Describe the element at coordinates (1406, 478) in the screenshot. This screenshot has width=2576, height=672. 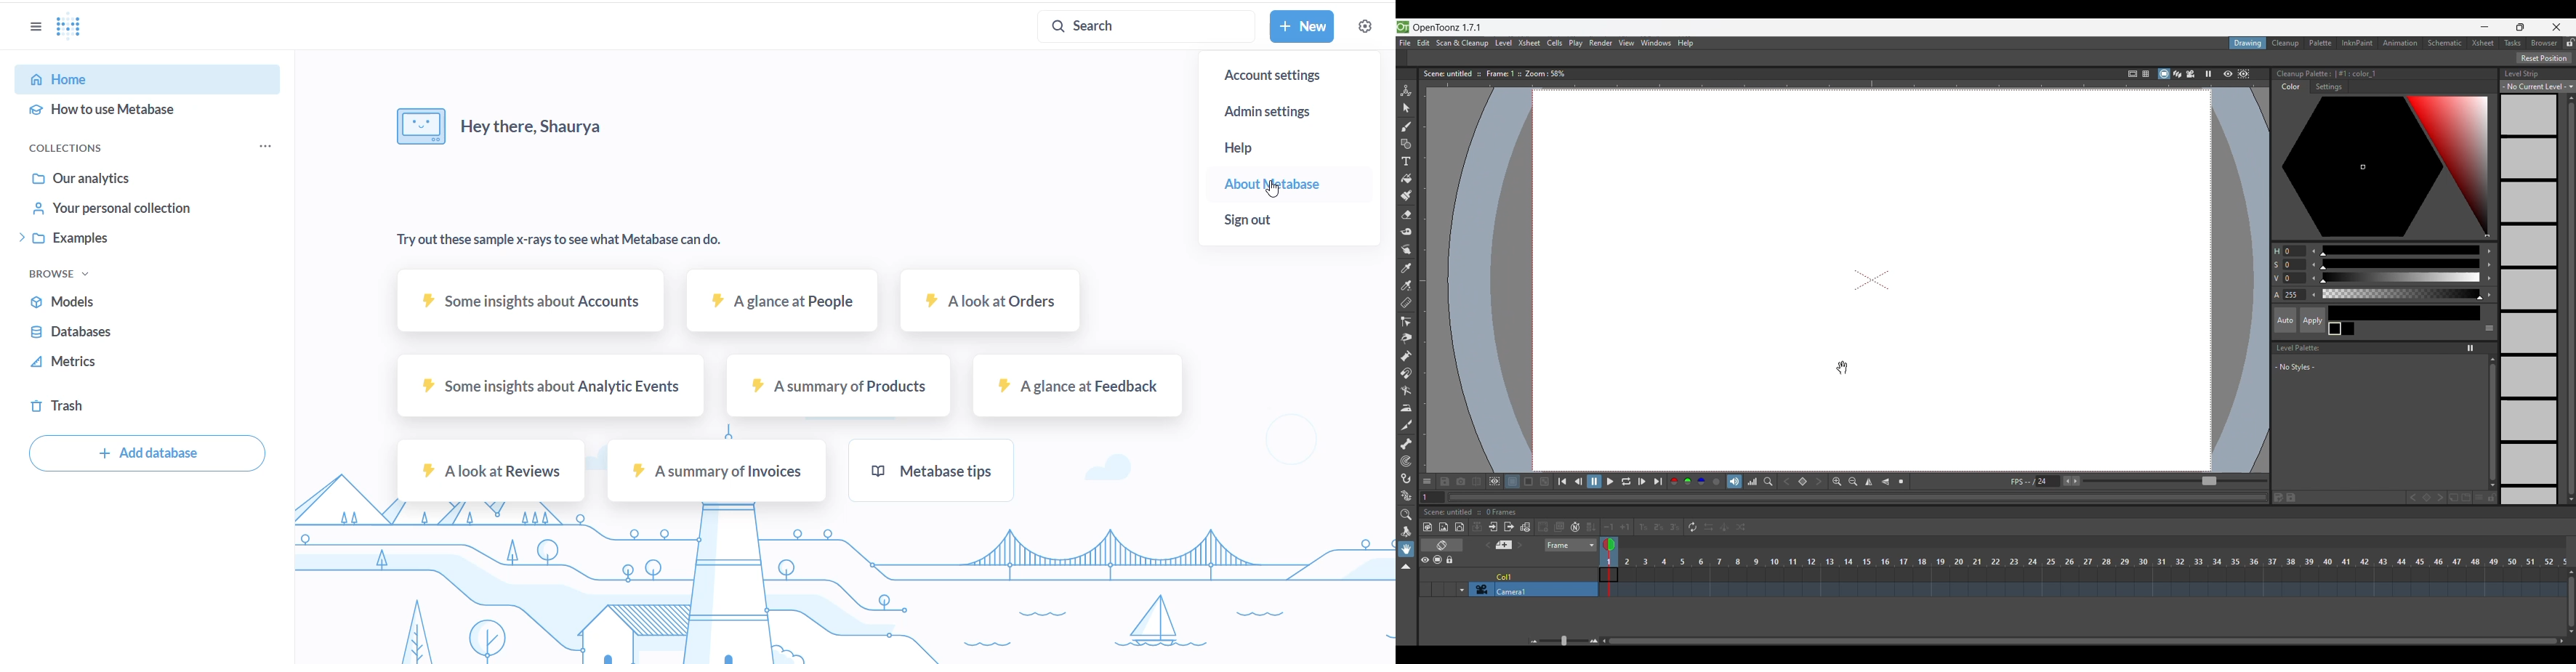
I see `Hook tool` at that location.